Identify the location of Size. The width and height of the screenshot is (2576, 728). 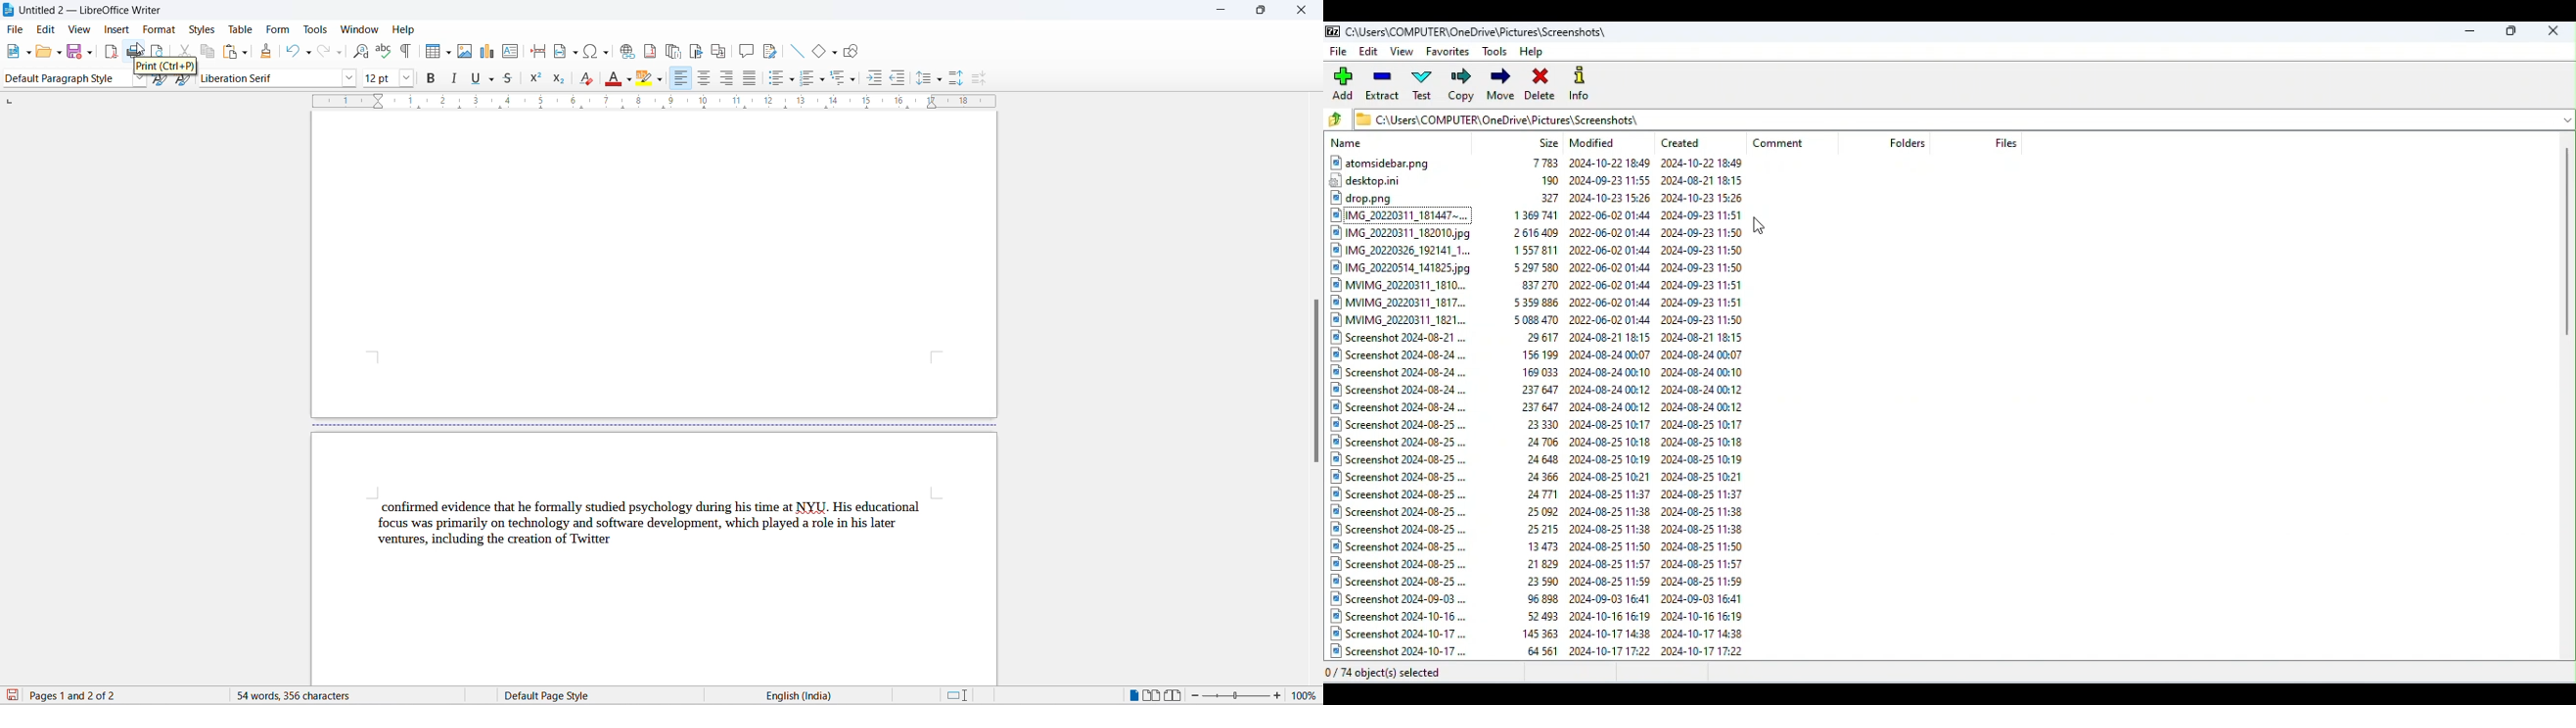
(1549, 142).